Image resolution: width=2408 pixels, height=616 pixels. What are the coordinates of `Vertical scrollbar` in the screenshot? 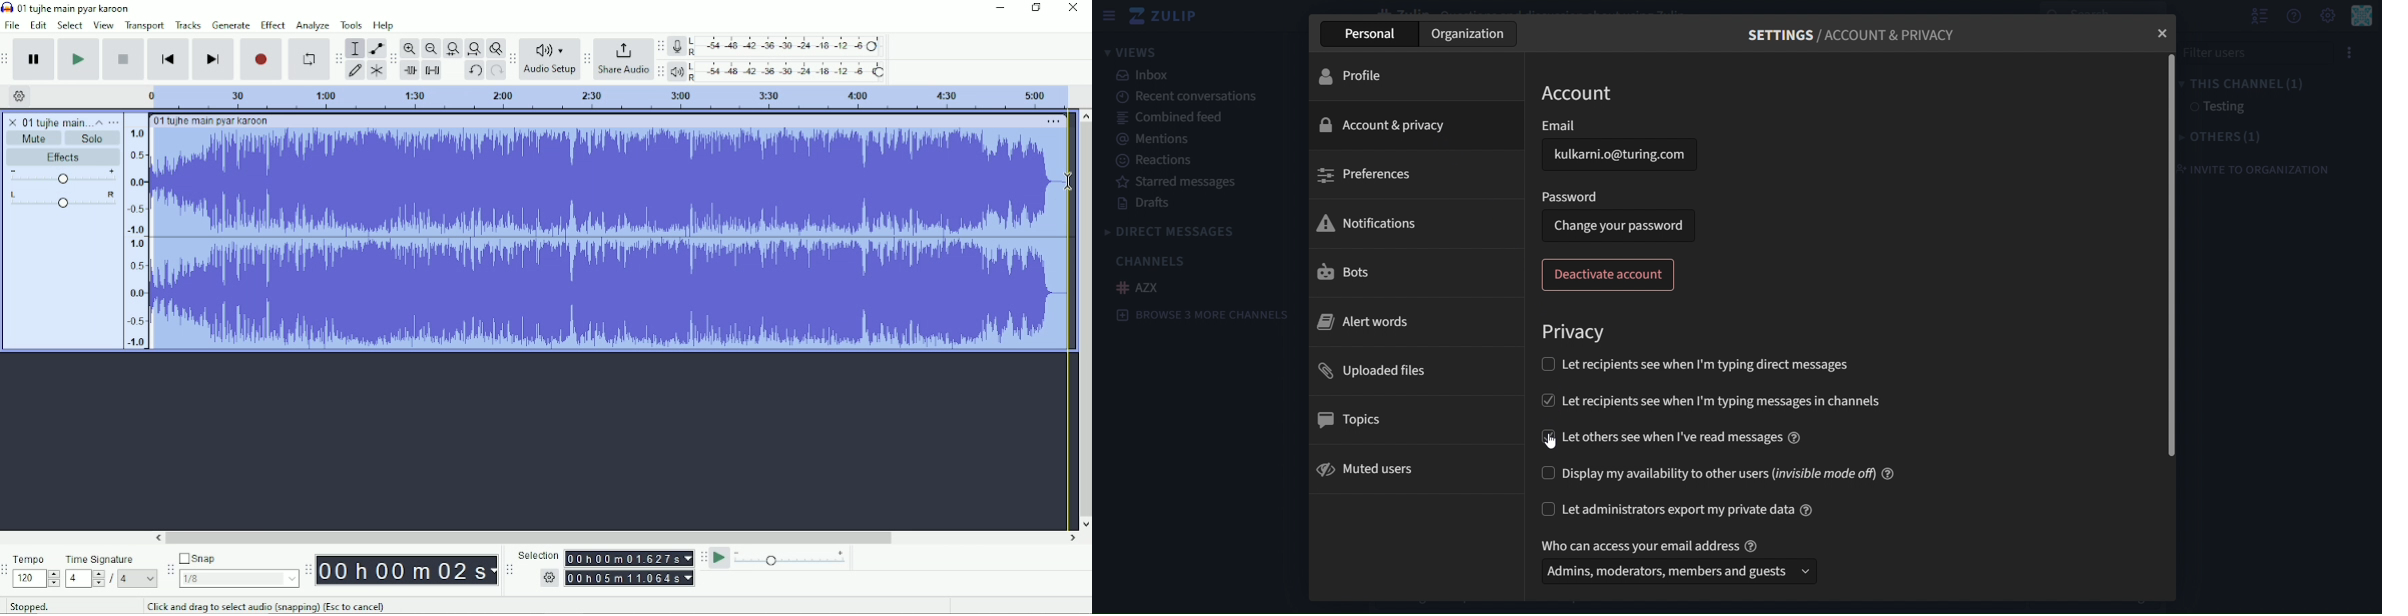 It's located at (1085, 319).